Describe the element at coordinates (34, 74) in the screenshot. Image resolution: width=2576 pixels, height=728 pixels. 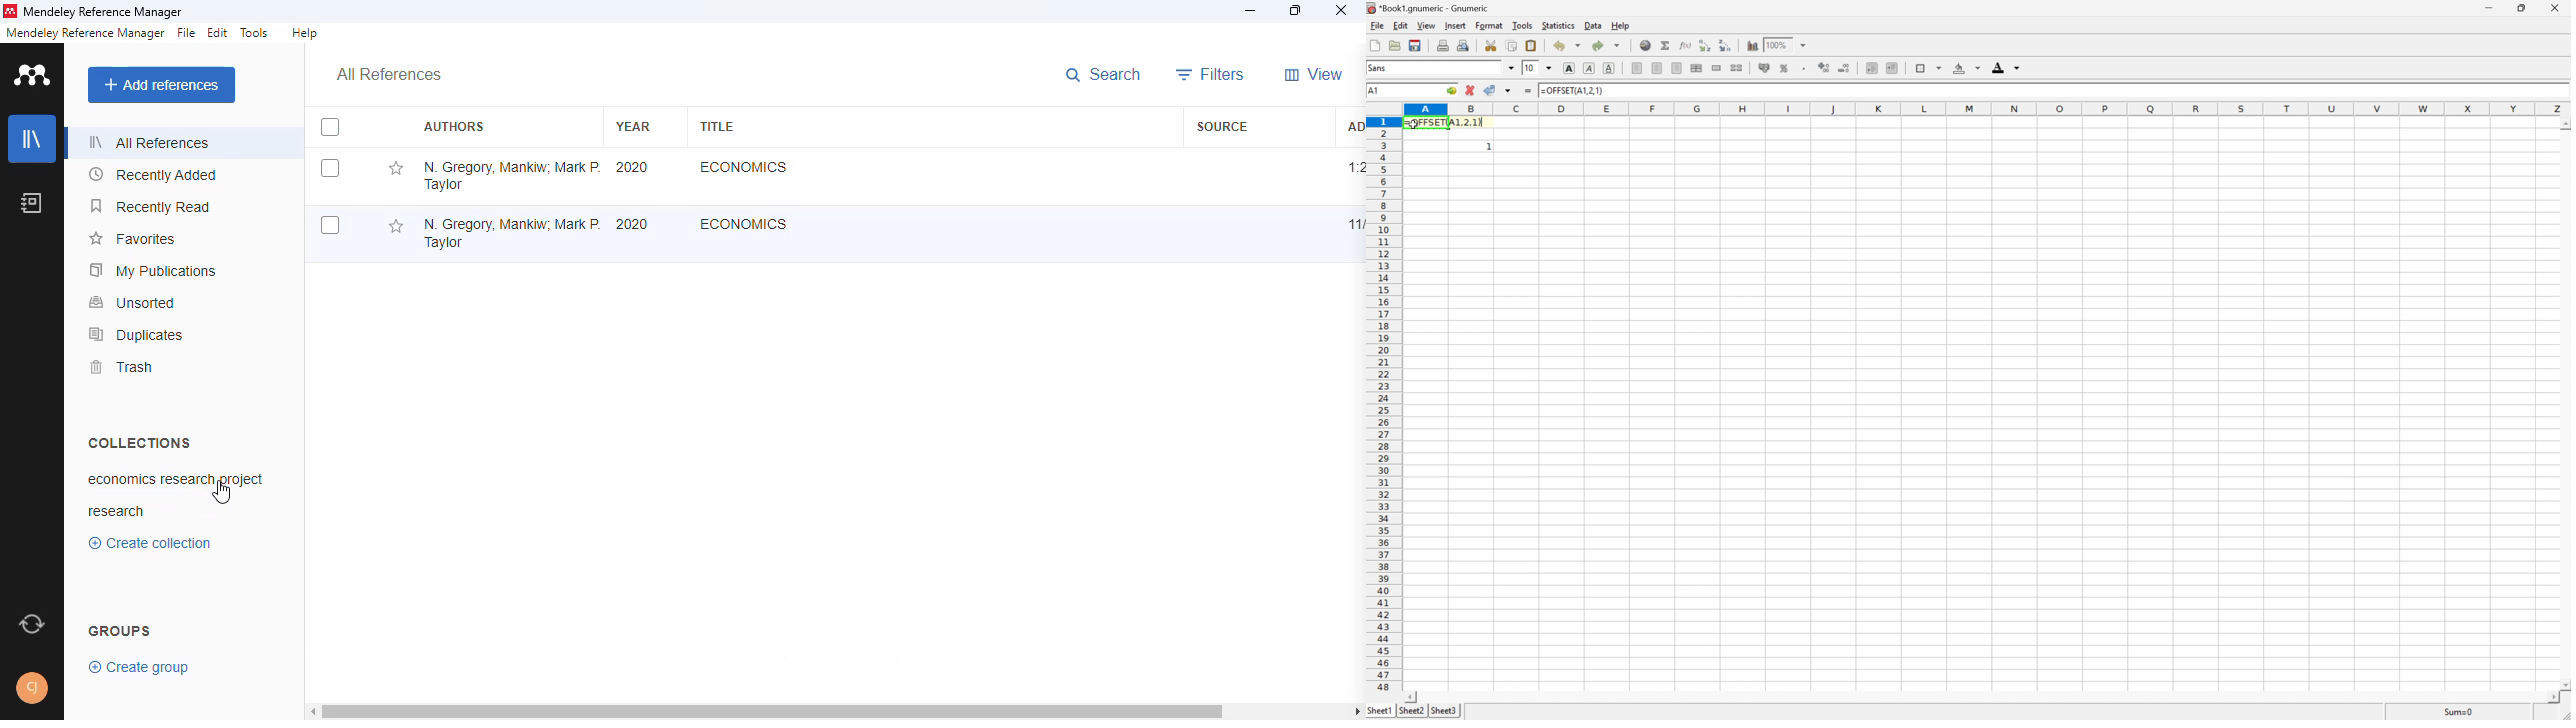
I see `logo` at that location.